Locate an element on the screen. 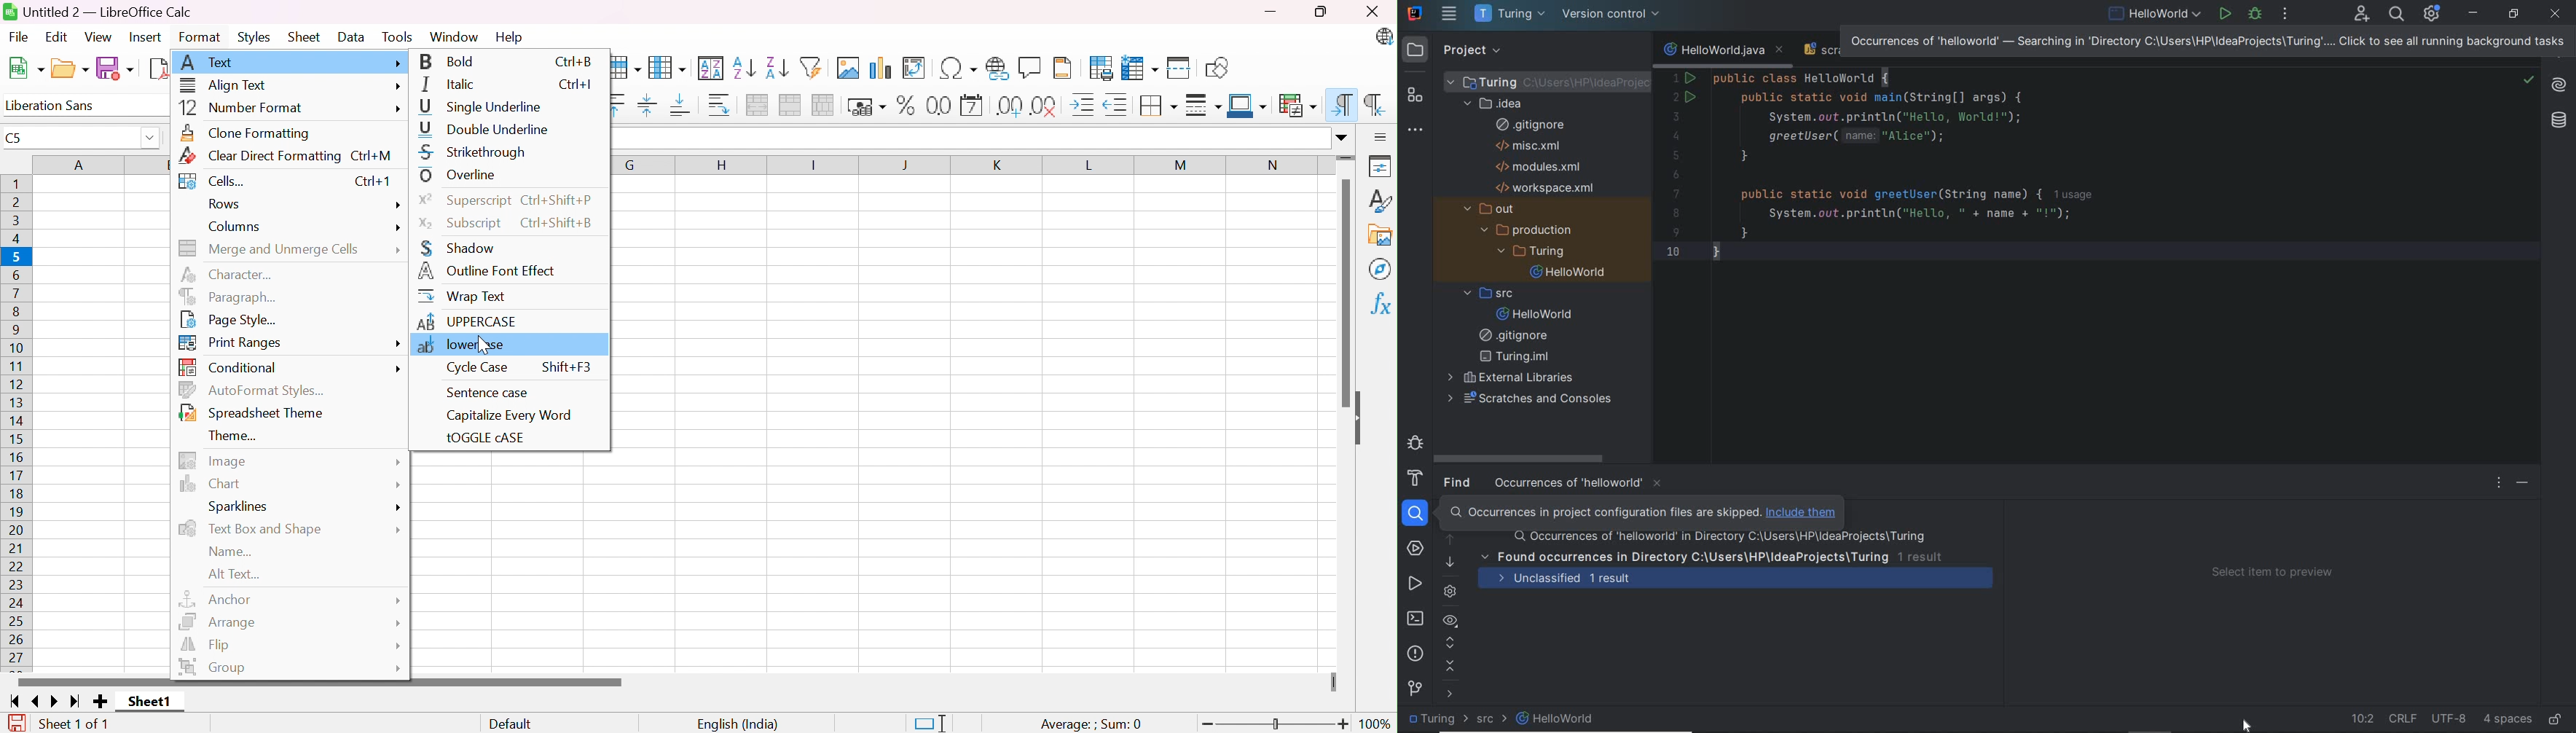 The width and height of the screenshot is (2576, 756). Insert Hyperlink is located at coordinates (999, 68).